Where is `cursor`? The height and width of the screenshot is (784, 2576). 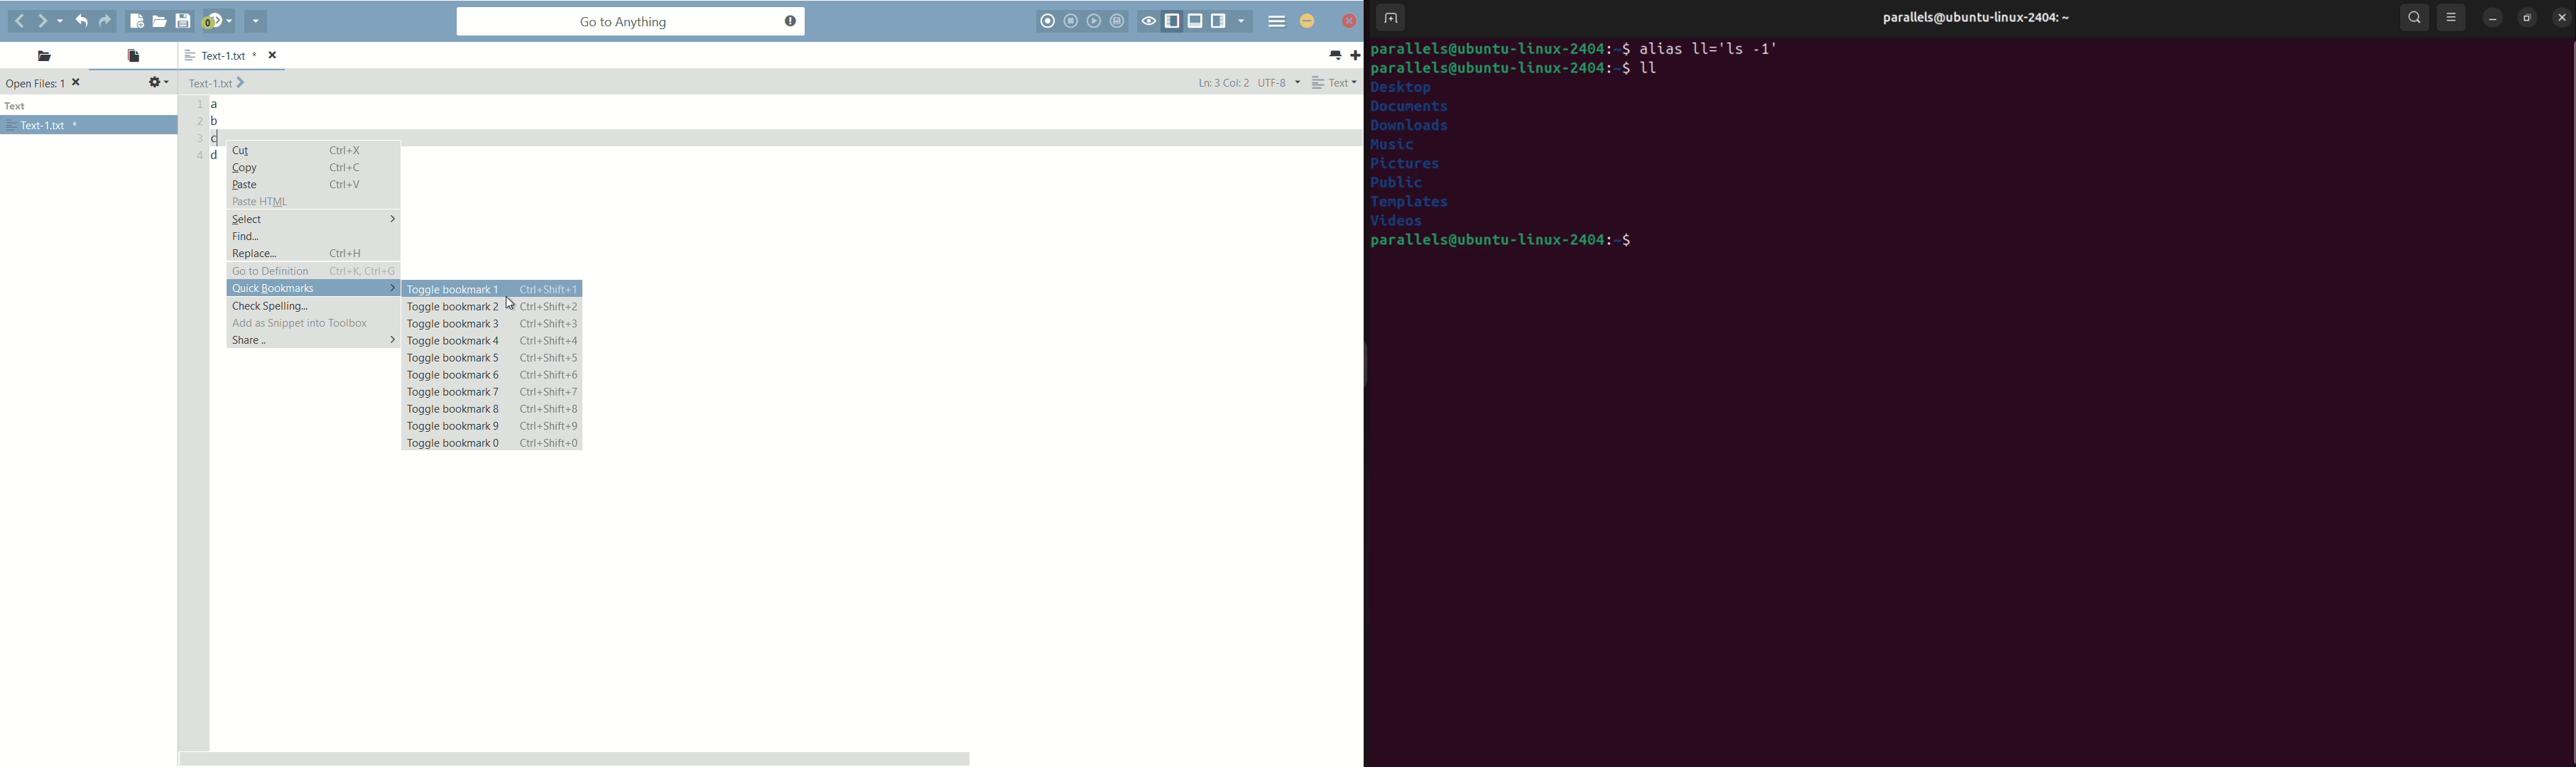 cursor is located at coordinates (1645, 71).